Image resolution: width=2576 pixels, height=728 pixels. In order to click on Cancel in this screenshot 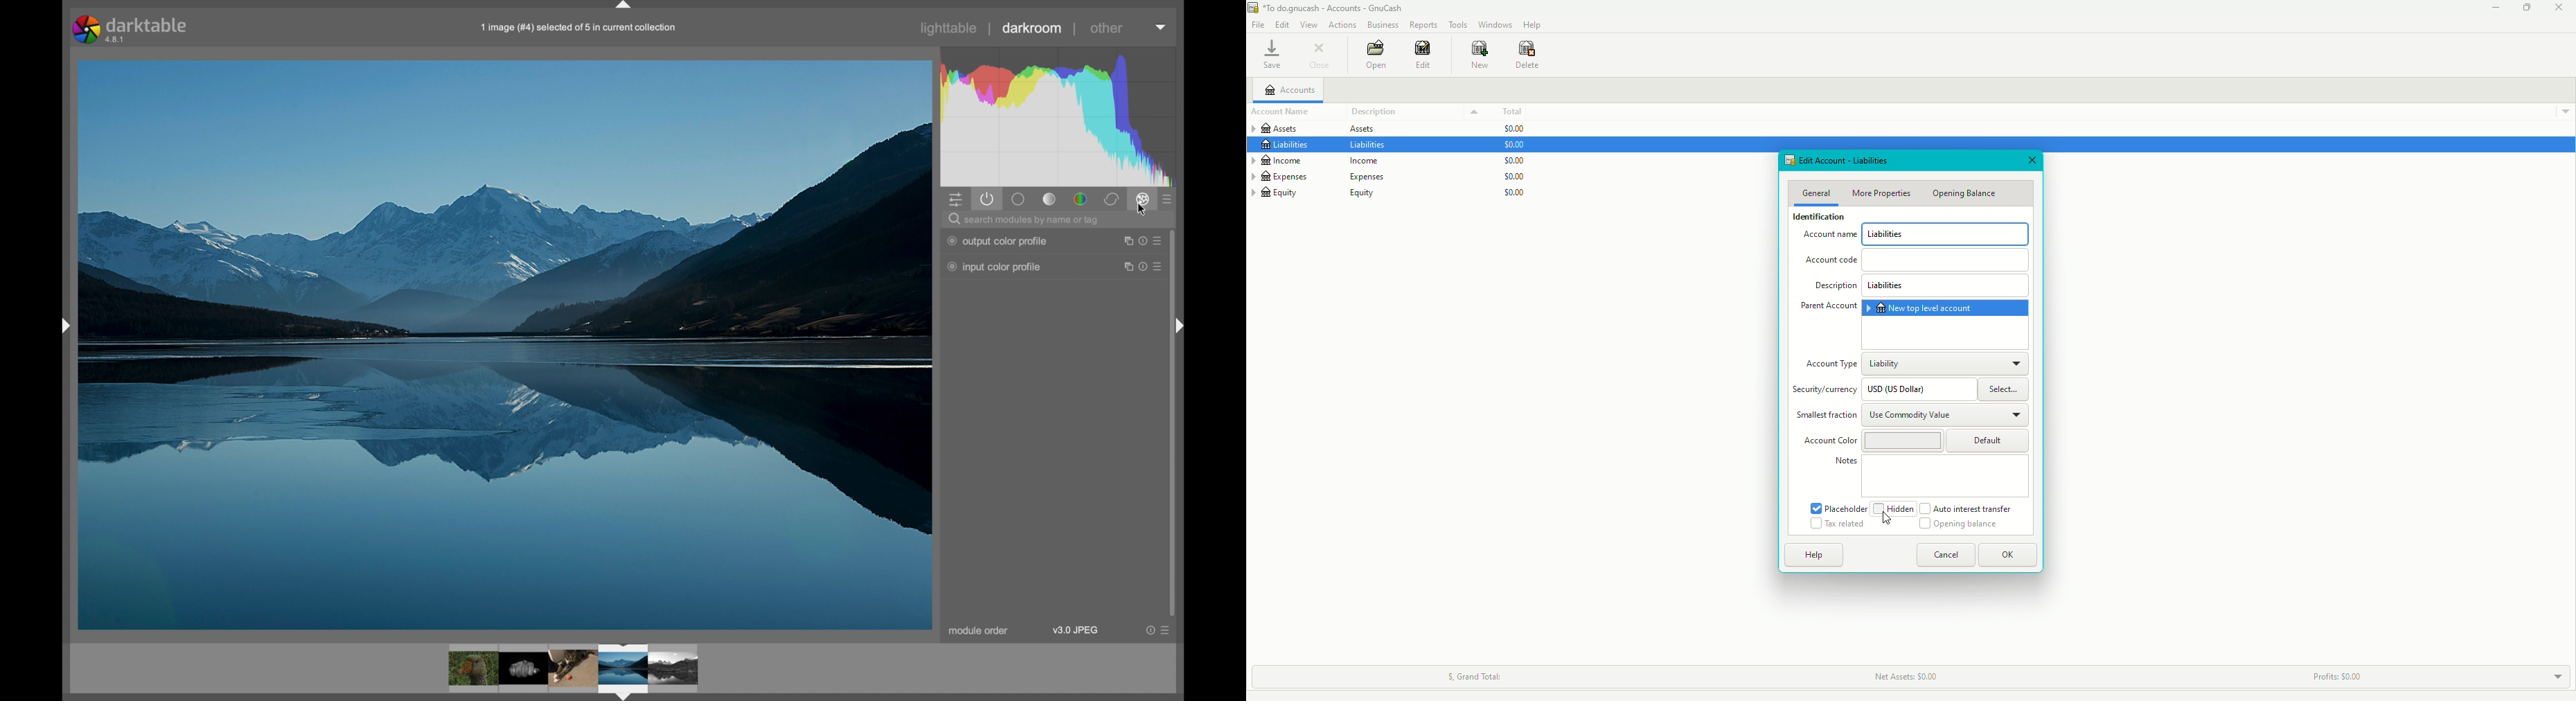, I will do `click(1945, 556)`.